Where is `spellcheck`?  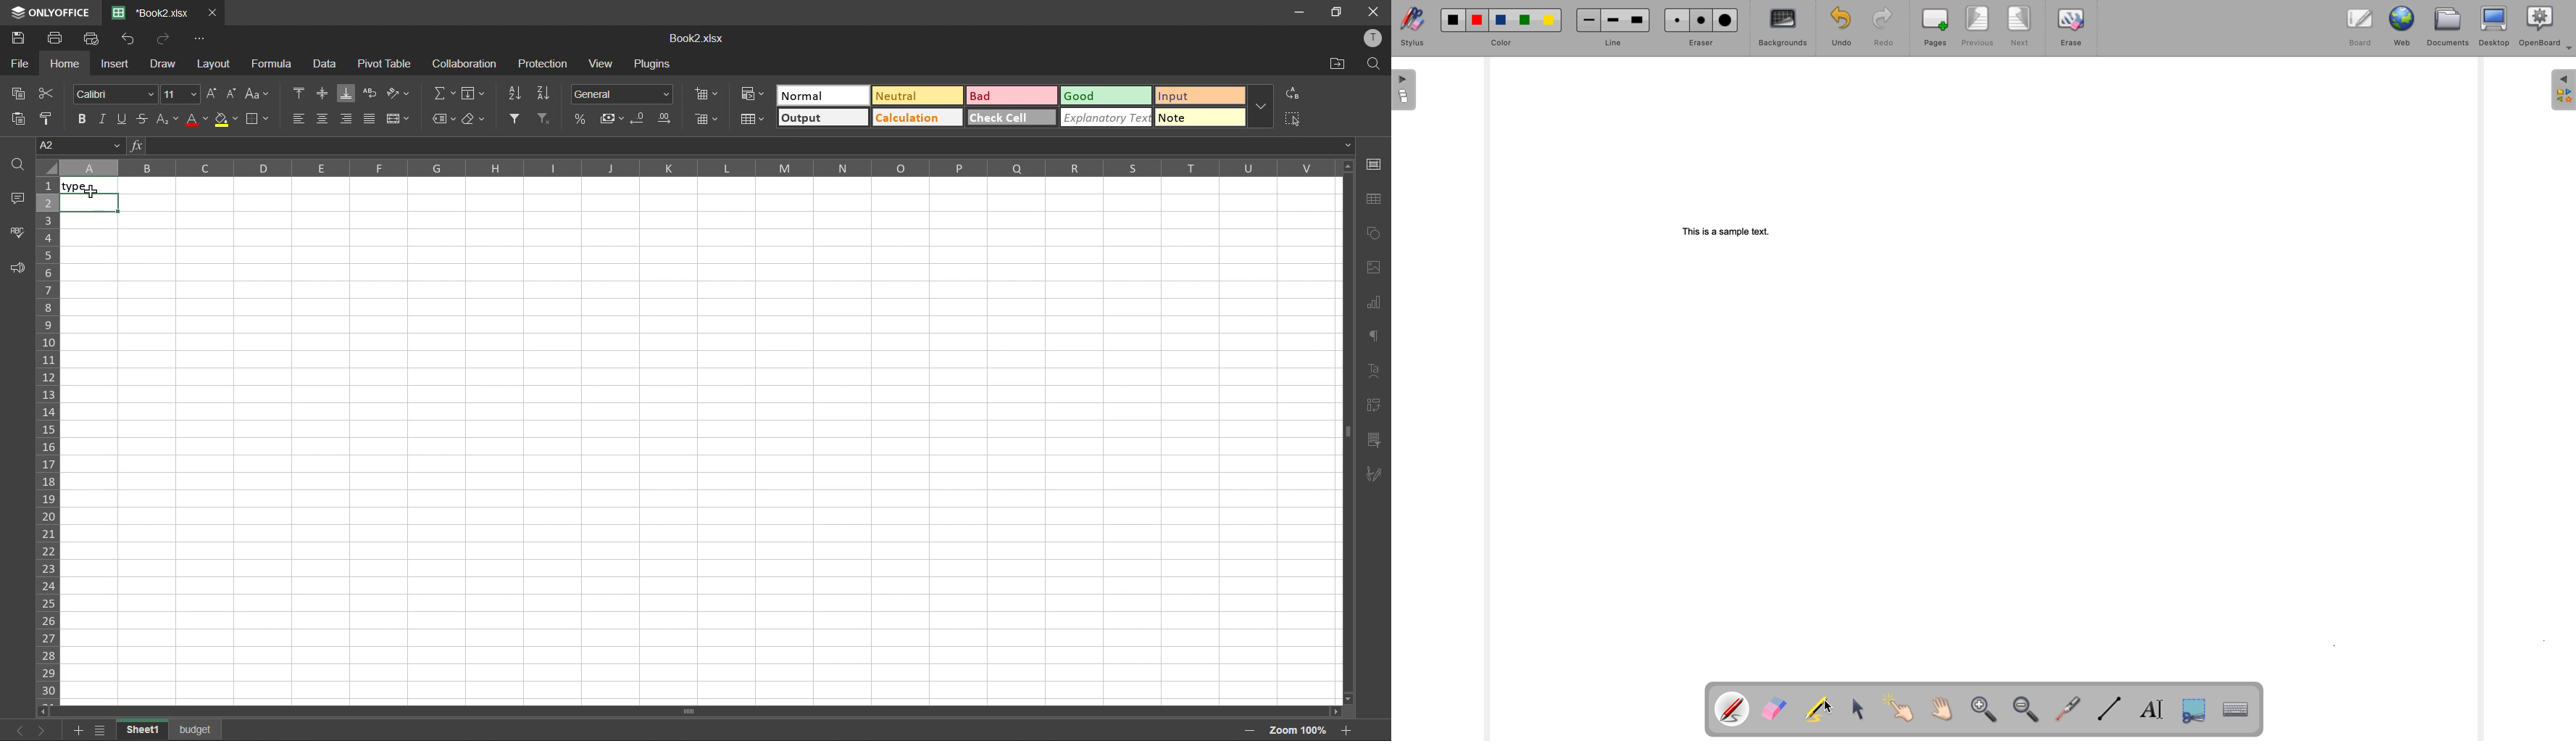
spellcheck is located at coordinates (17, 231).